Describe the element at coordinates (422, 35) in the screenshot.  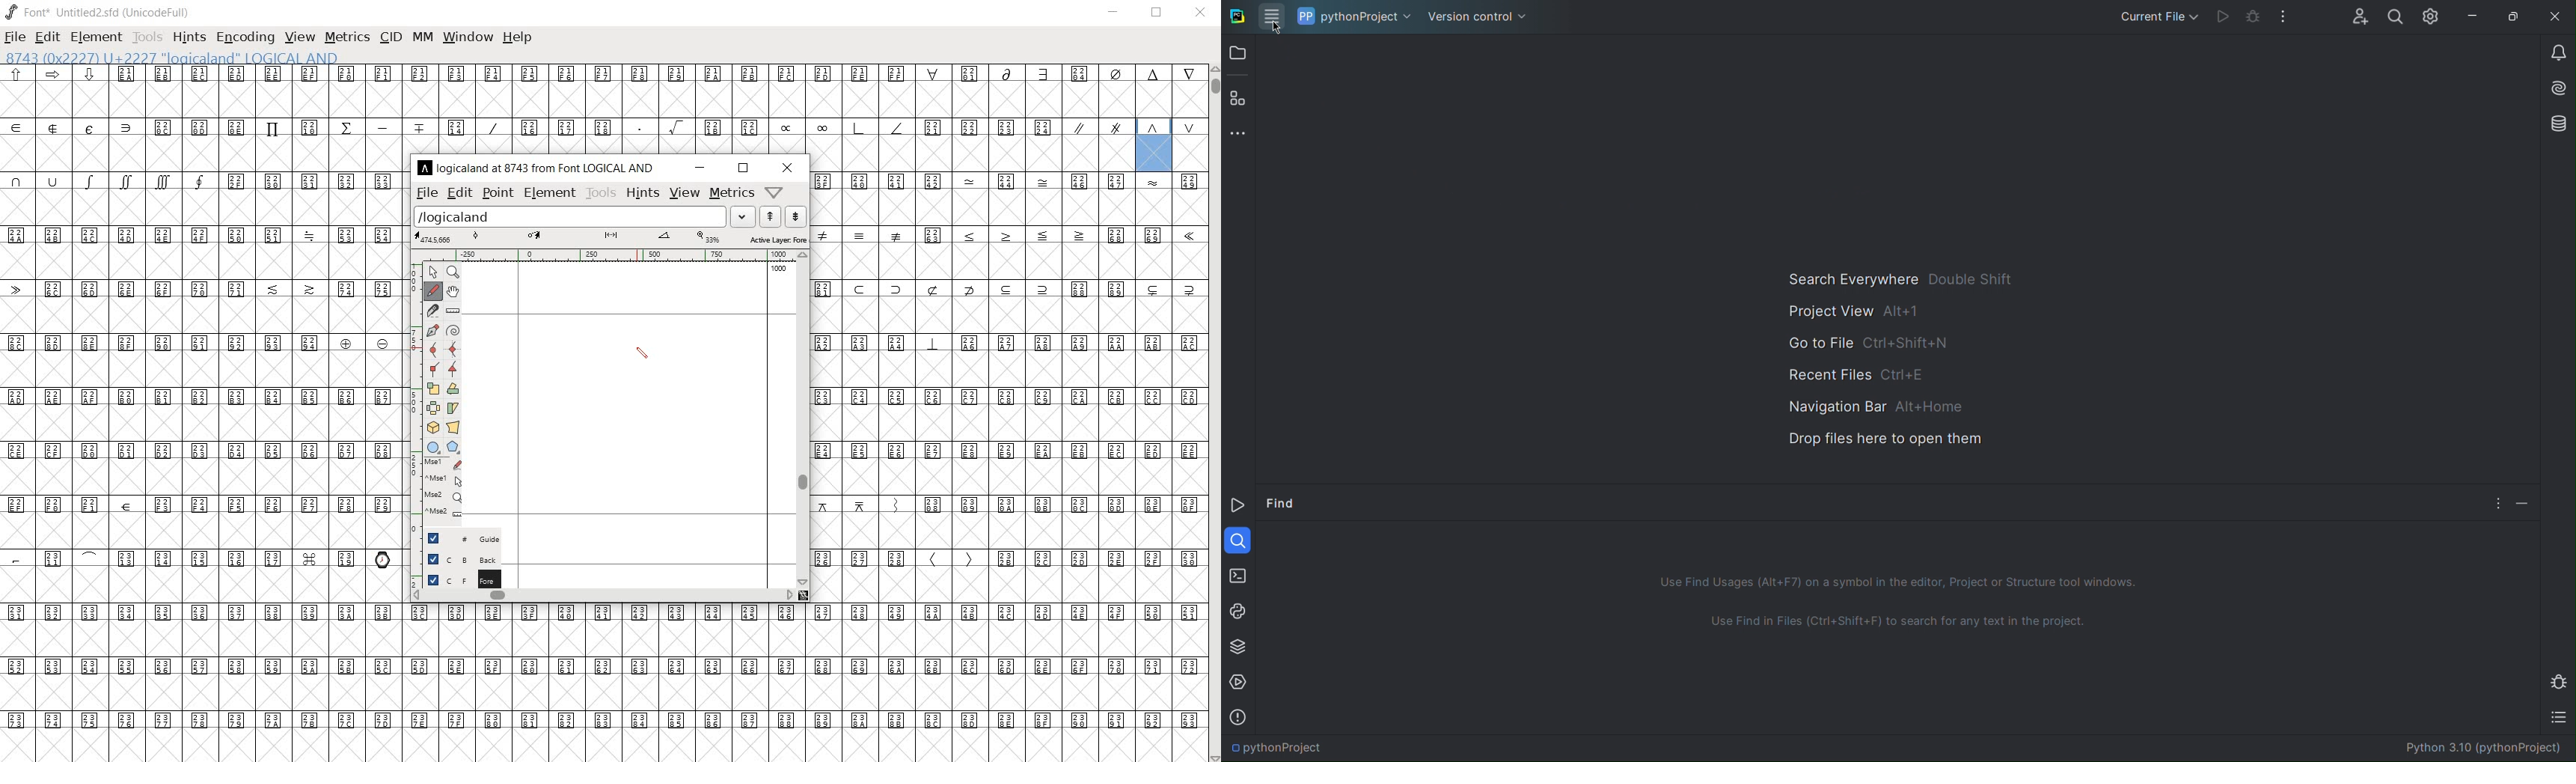
I see `mm` at that location.